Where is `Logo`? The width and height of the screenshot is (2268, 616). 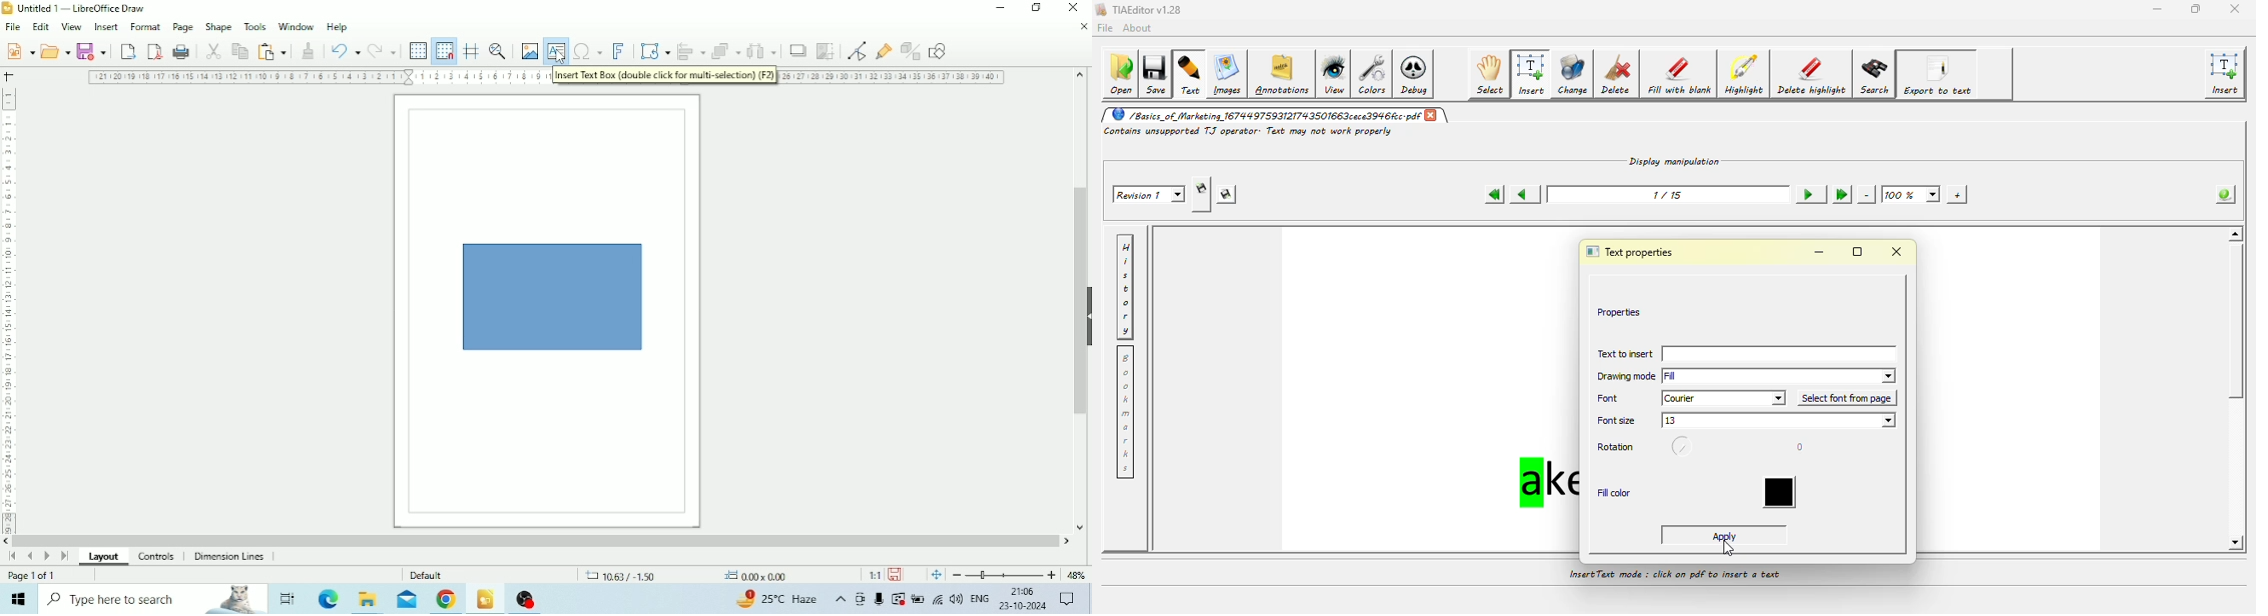 Logo is located at coordinates (8, 8).